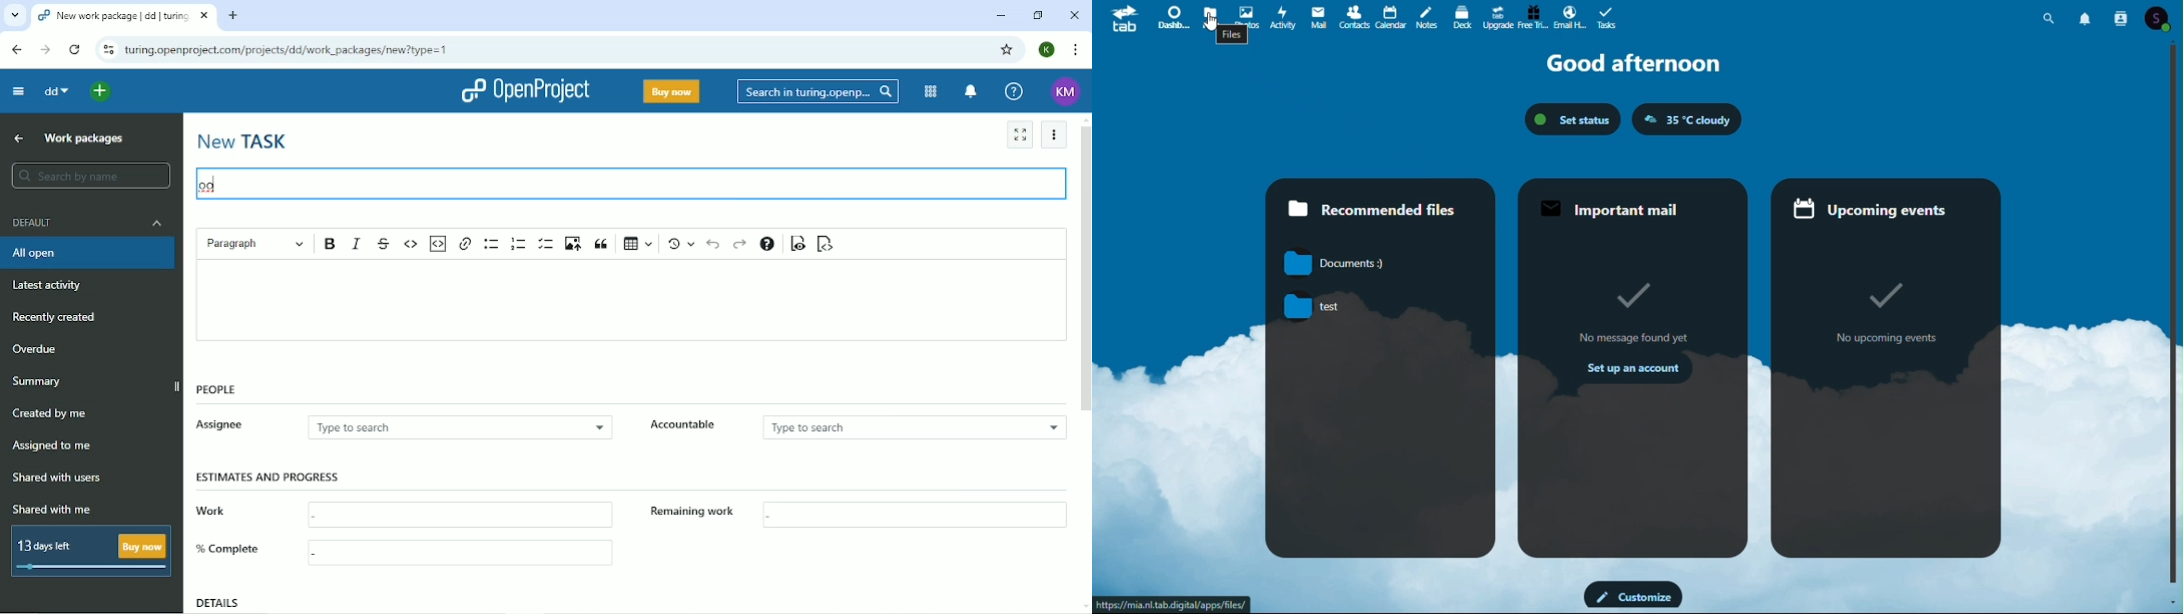 The width and height of the screenshot is (2184, 616). I want to click on Calendar, so click(1391, 18).